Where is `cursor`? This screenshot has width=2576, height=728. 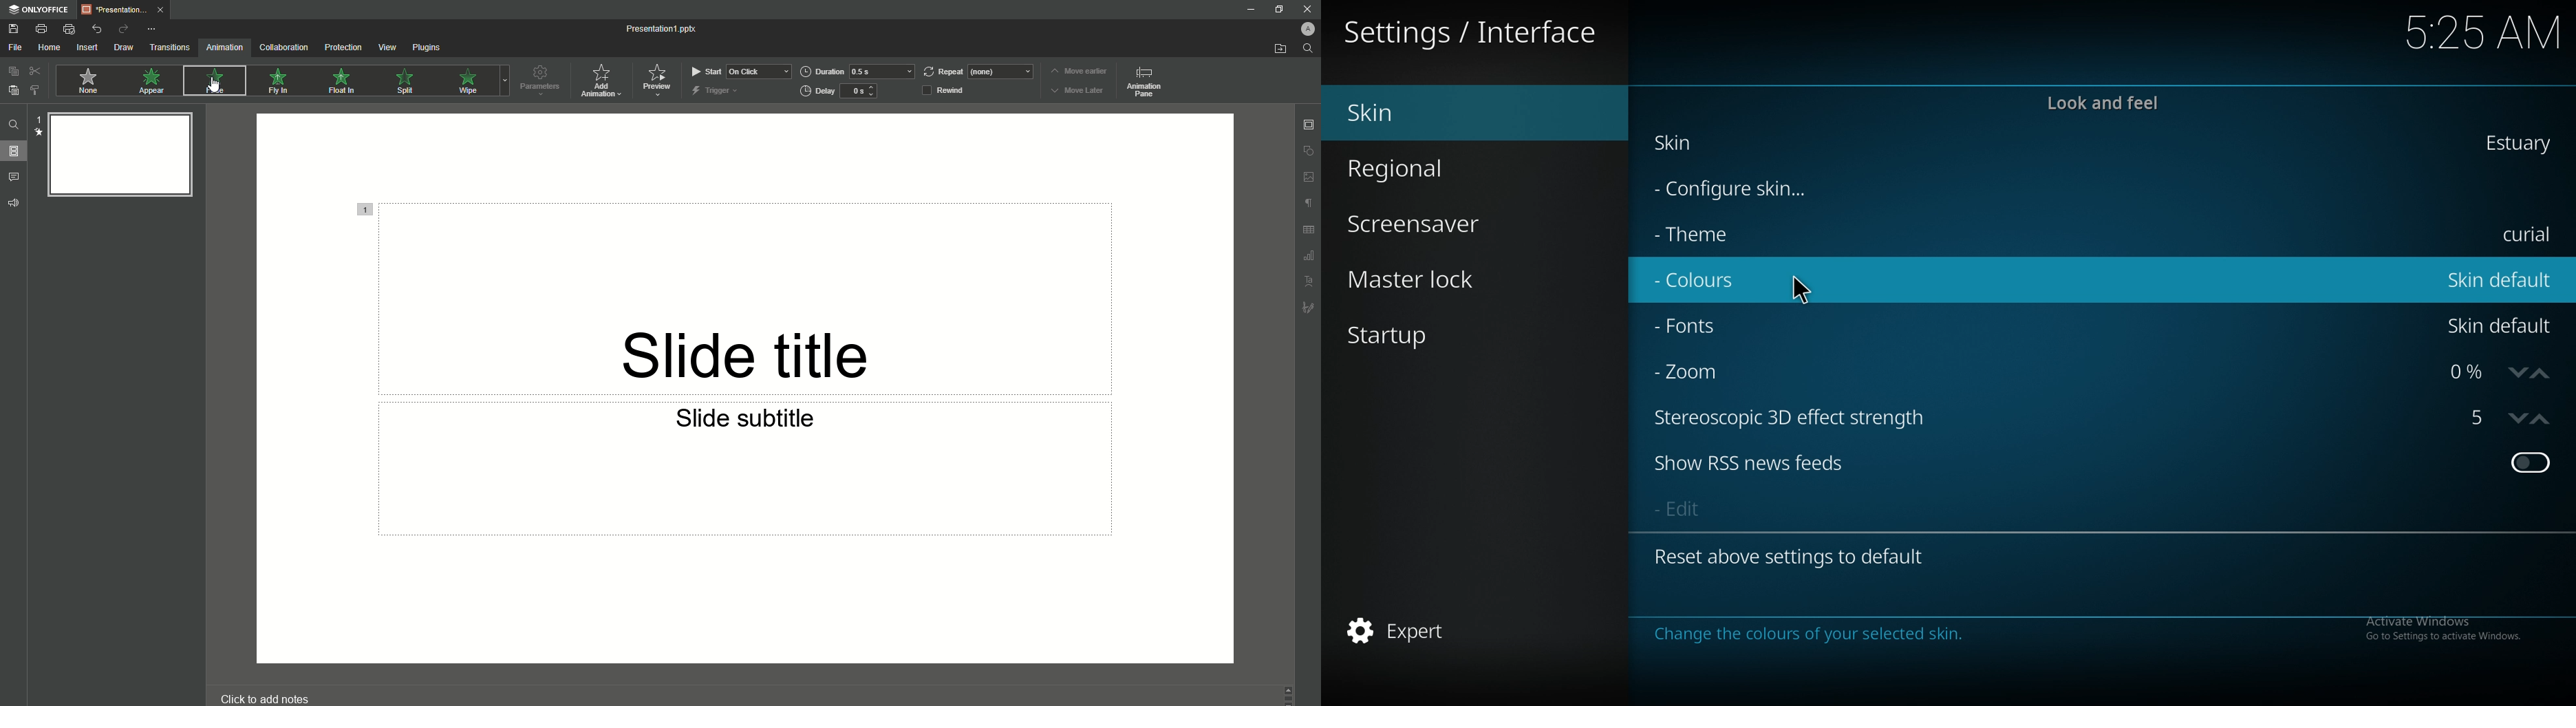 cursor is located at coordinates (1801, 290).